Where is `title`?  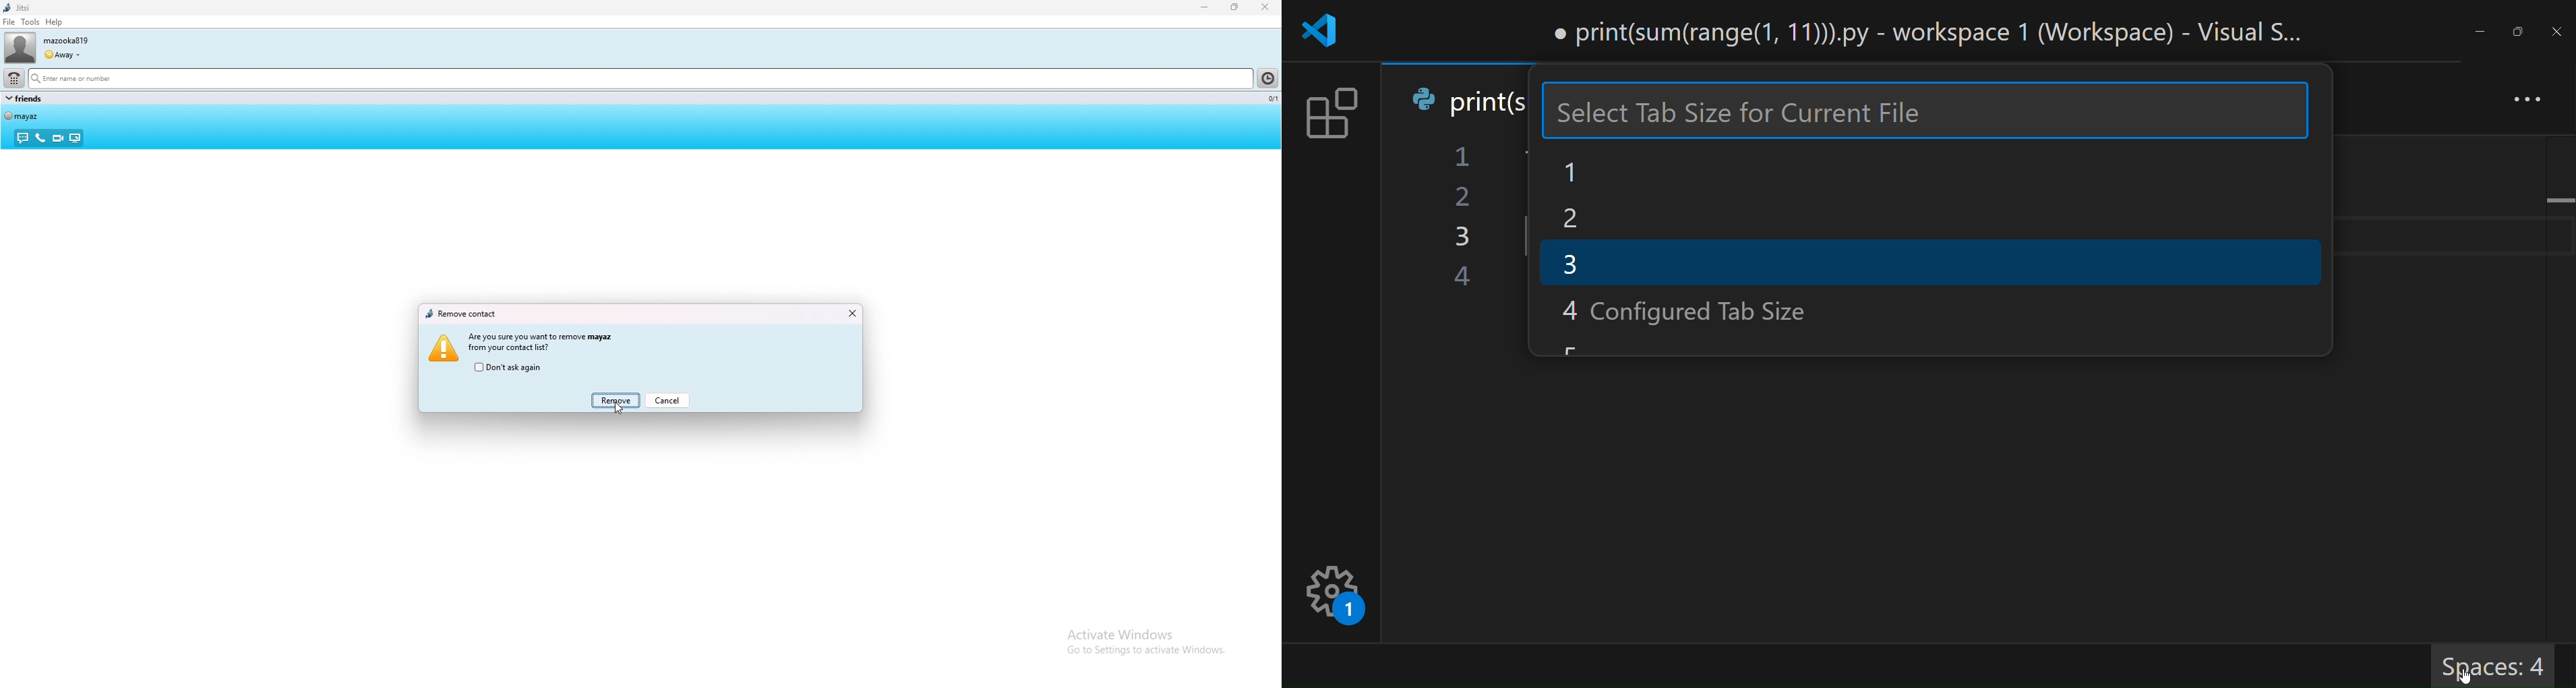
title is located at coordinates (1933, 34).